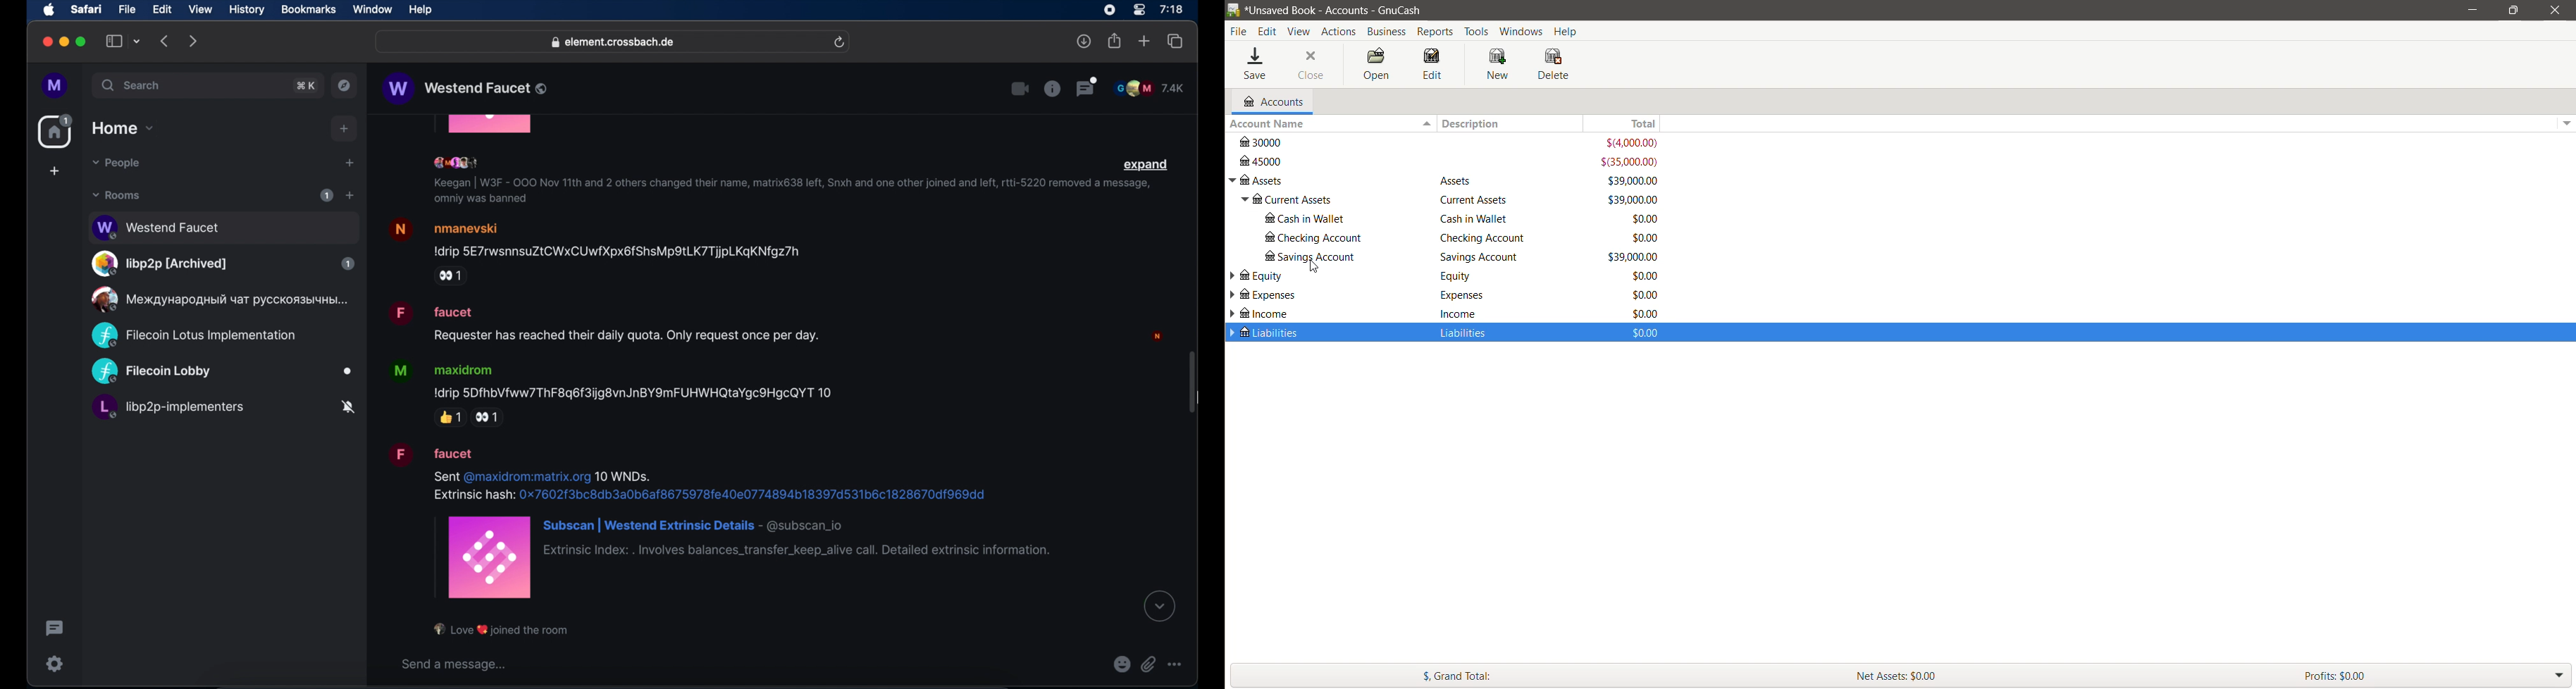  Describe the element at coordinates (1554, 63) in the screenshot. I see `Delete` at that location.